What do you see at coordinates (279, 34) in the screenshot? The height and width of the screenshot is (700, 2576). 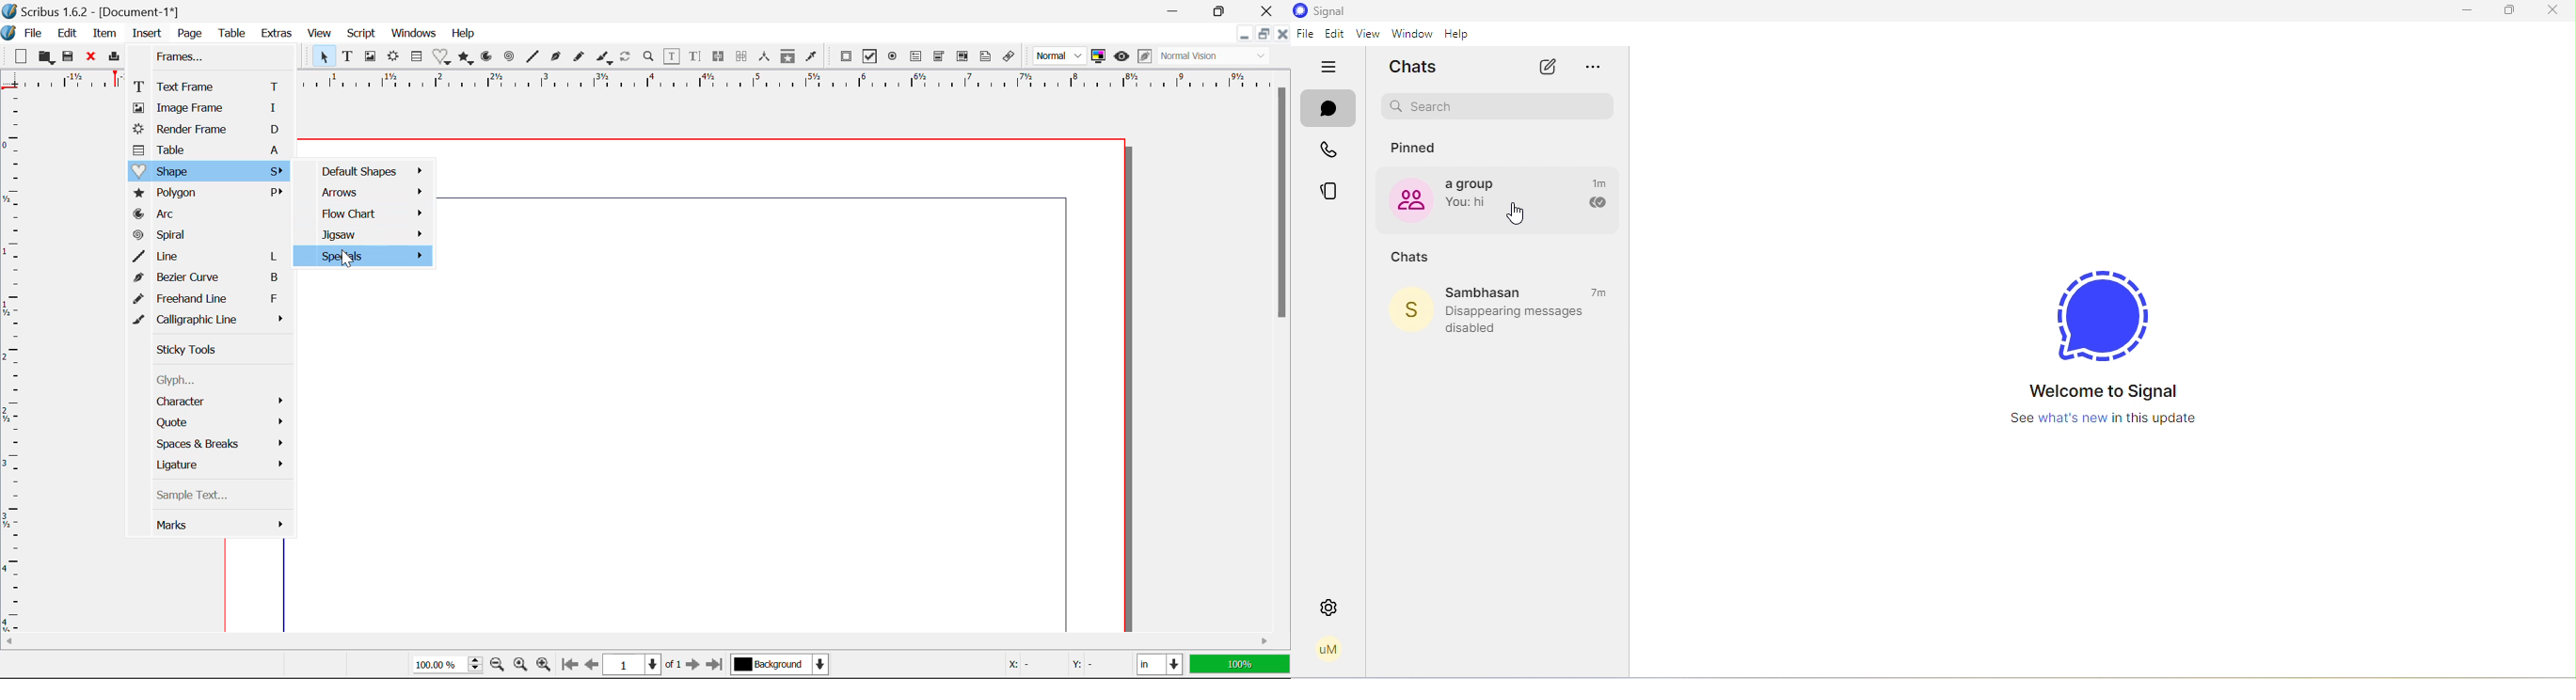 I see `Extras` at bounding box center [279, 34].